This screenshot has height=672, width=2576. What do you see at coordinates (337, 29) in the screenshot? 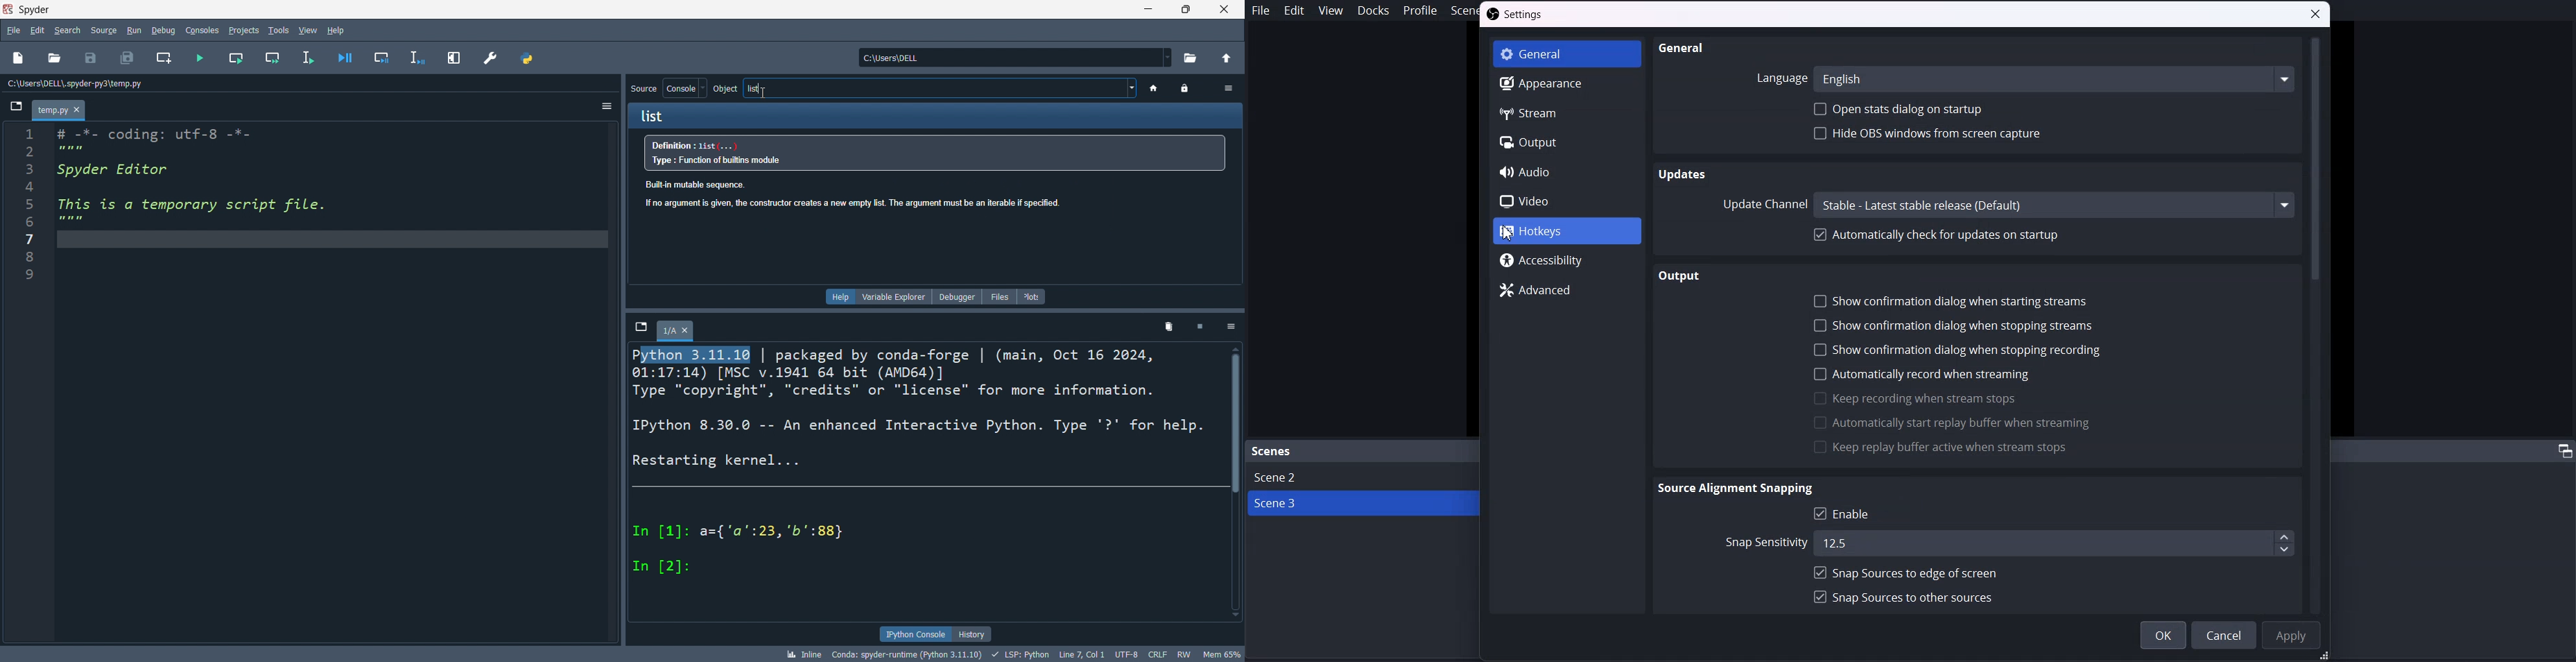
I see `help` at bounding box center [337, 29].